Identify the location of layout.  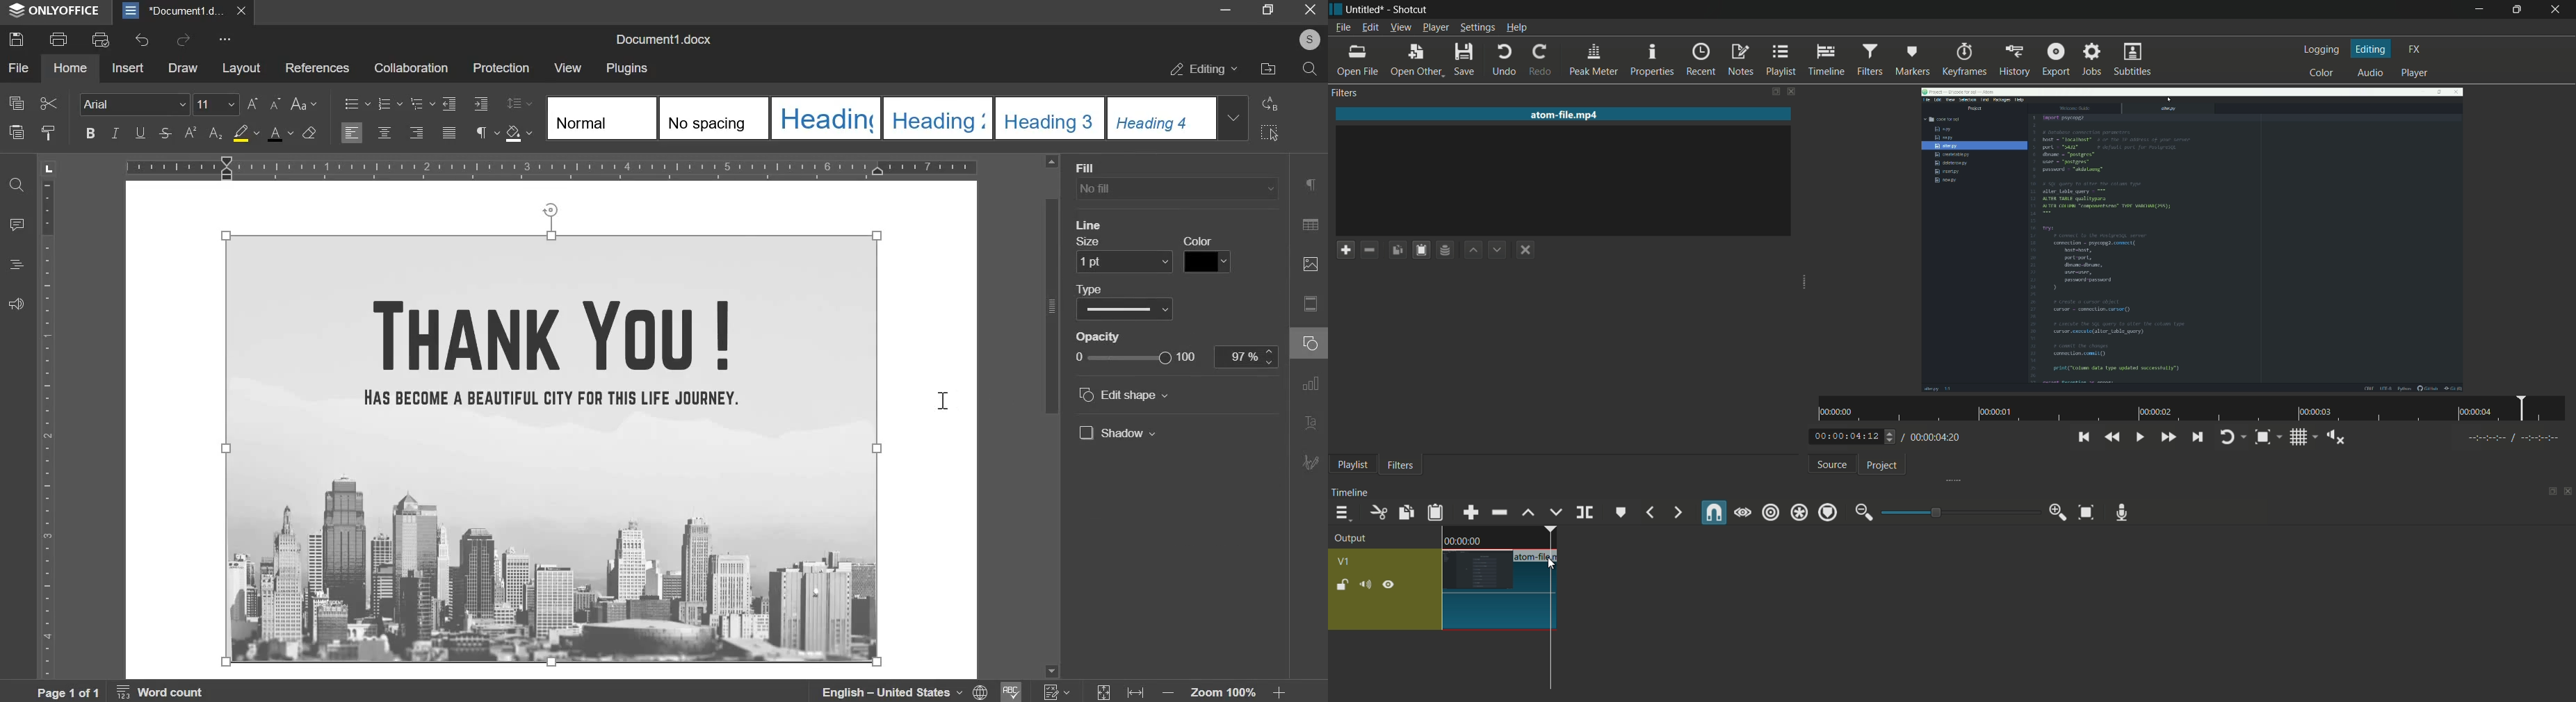
(242, 67).